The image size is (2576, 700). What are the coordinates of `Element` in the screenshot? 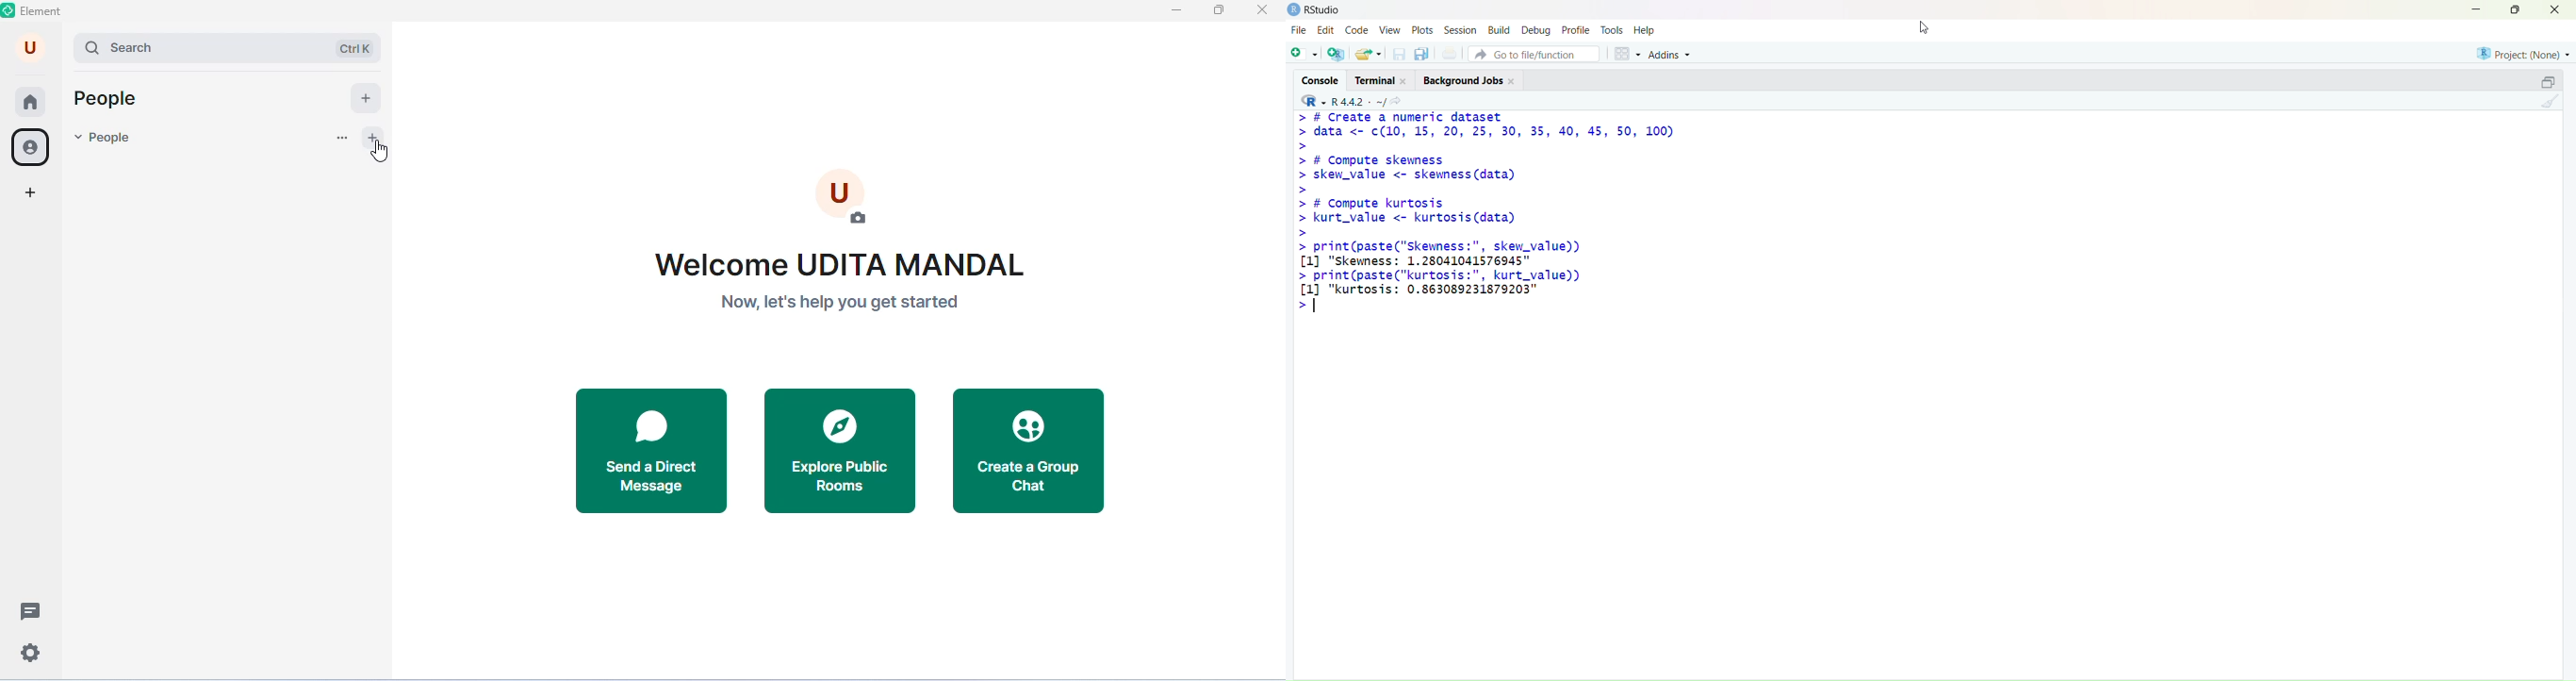 It's located at (34, 11).